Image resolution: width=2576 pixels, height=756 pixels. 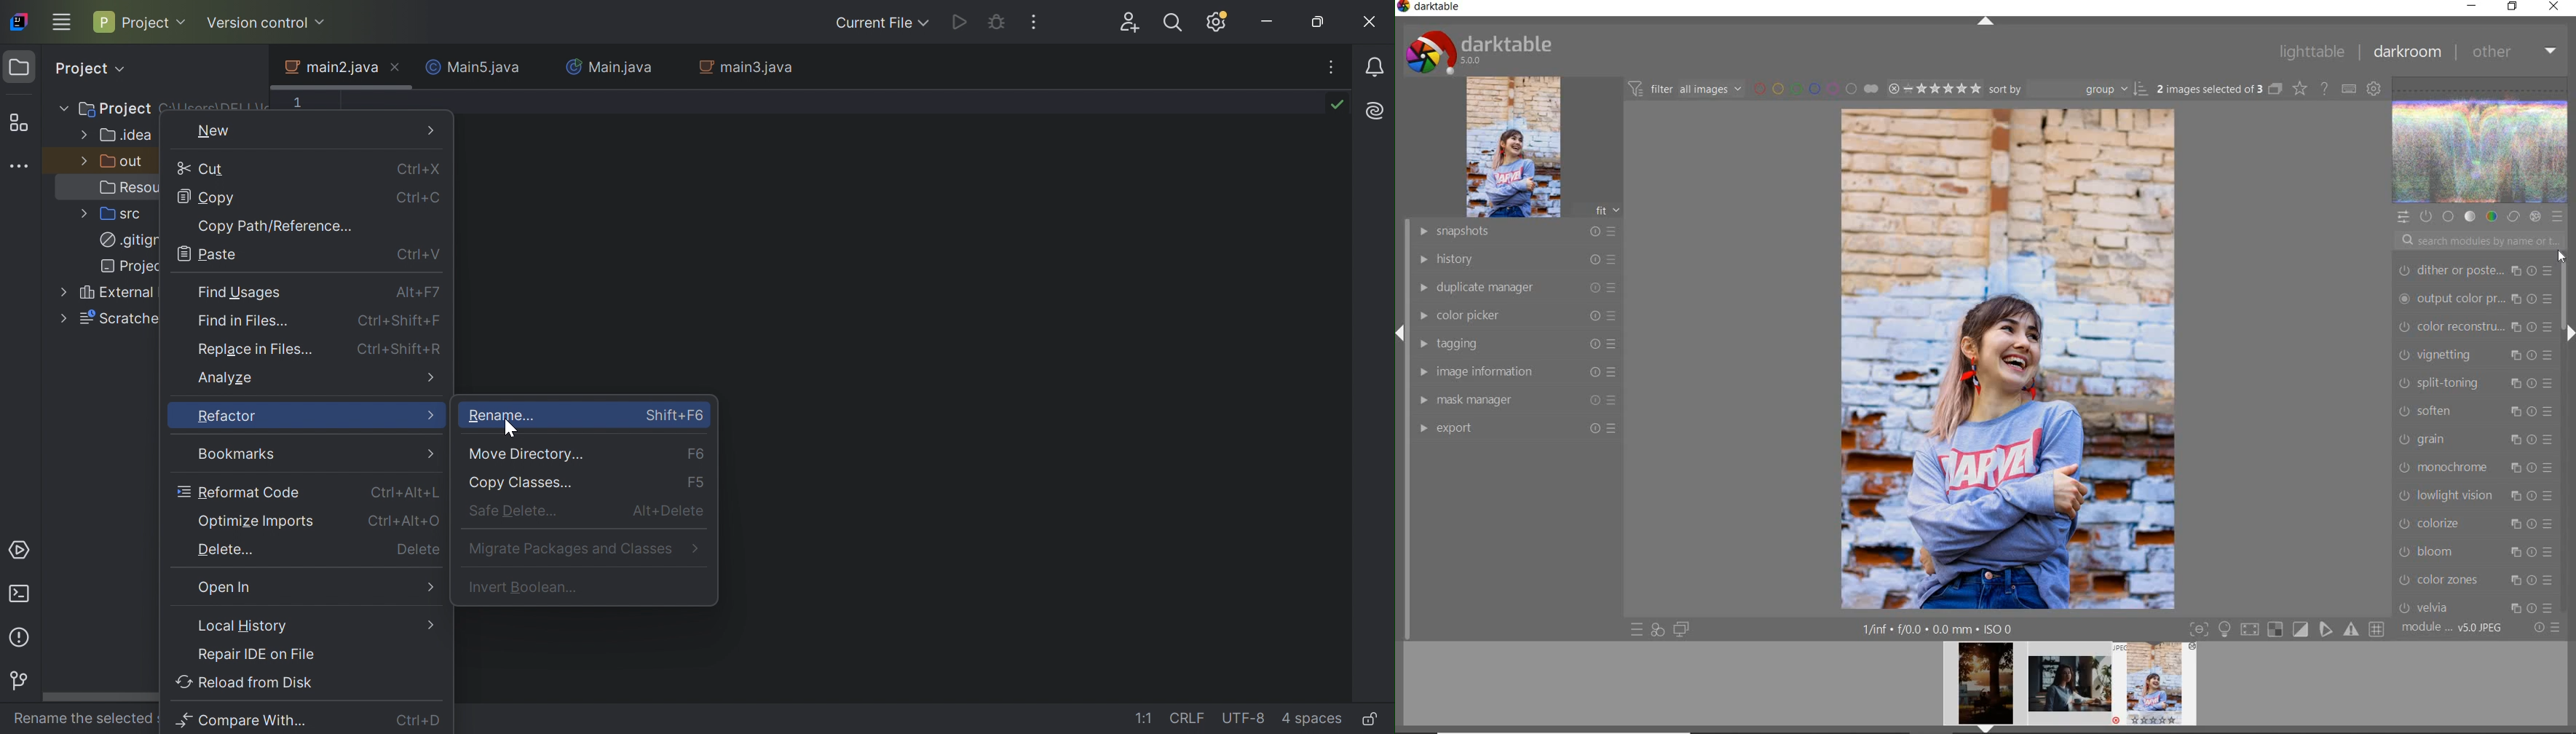 What do you see at coordinates (2324, 87) in the screenshot?
I see `ENABLE ONLINE FOR HELP` at bounding box center [2324, 87].